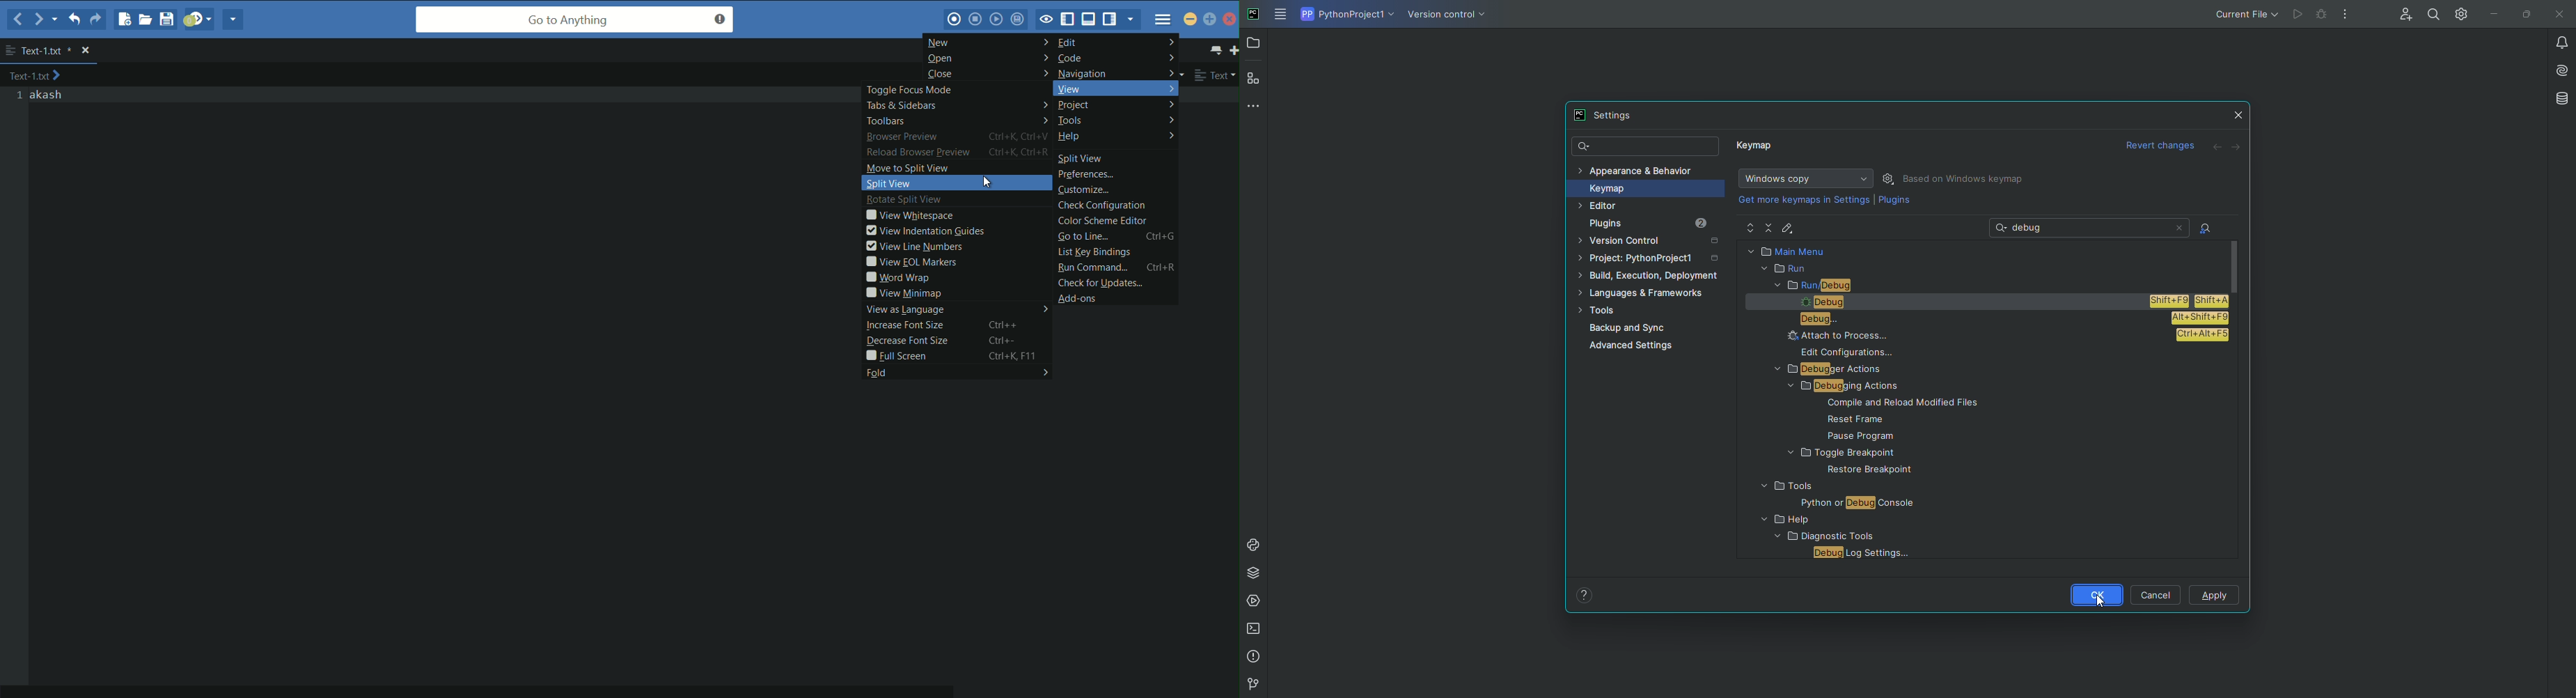  What do you see at coordinates (1118, 58) in the screenshot?
I see `code` at bounding box center [1118, 58].